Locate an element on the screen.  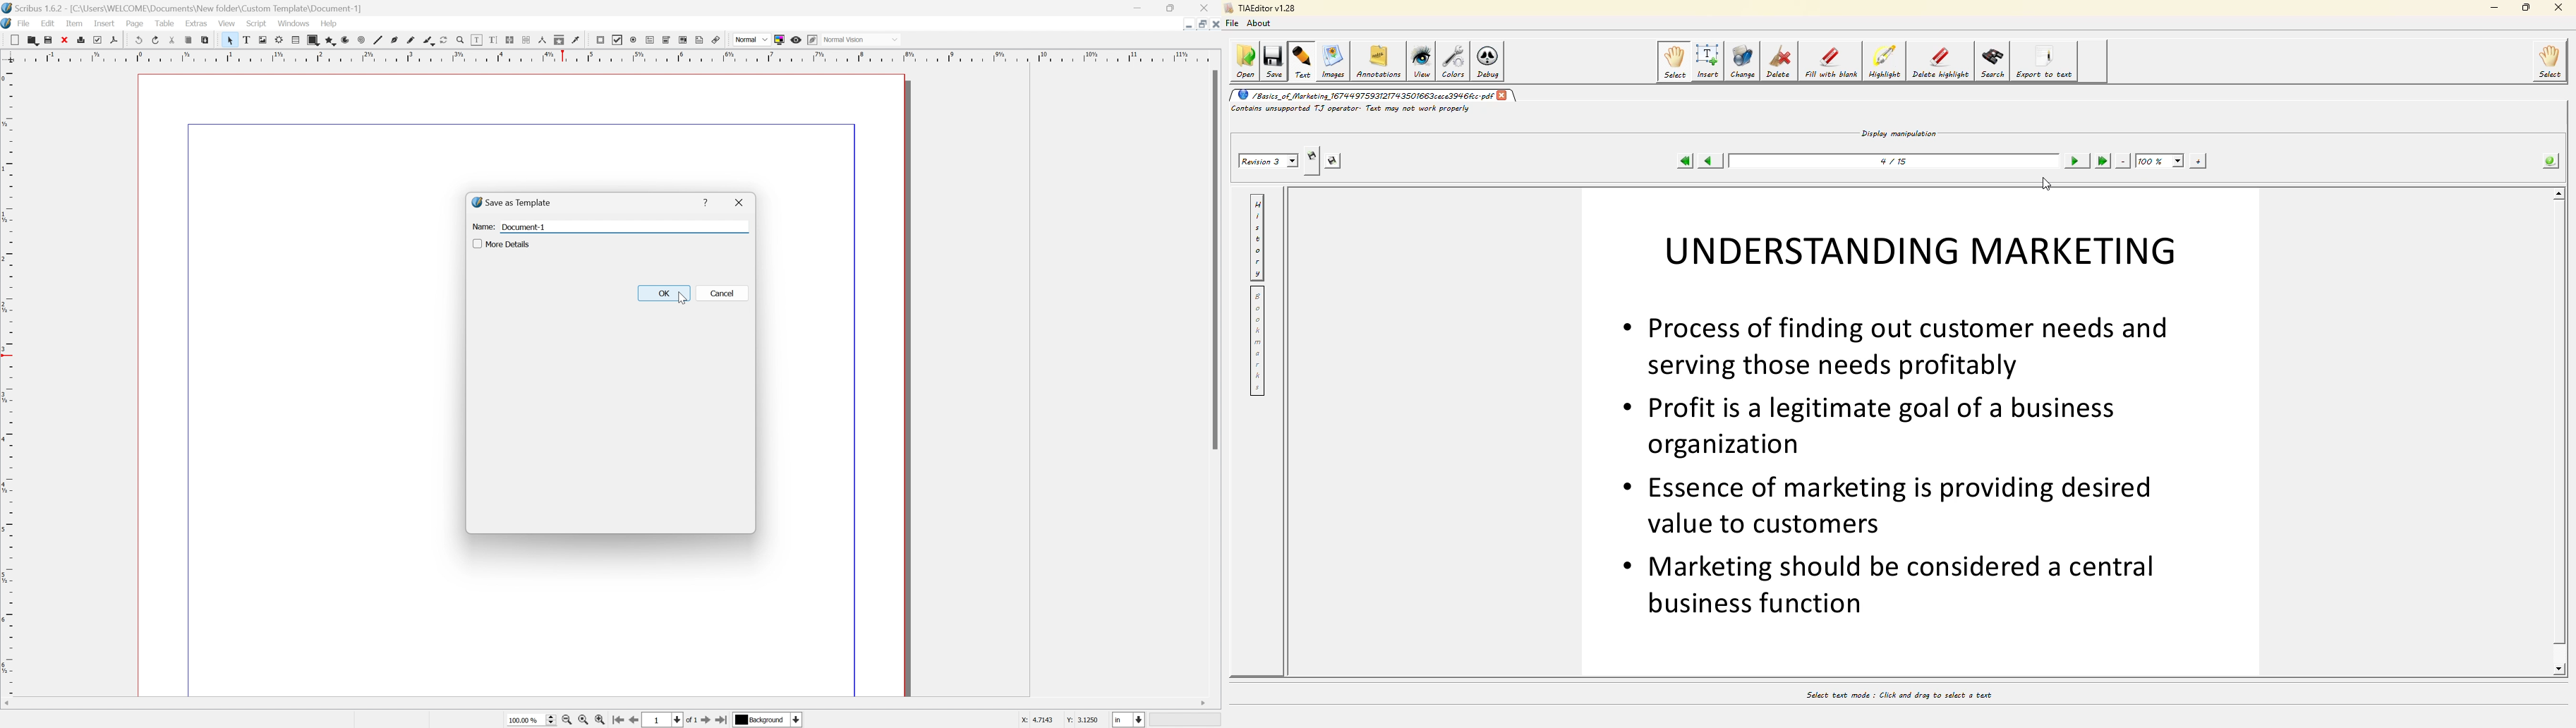
polygon is located at coordinates (329, 39).